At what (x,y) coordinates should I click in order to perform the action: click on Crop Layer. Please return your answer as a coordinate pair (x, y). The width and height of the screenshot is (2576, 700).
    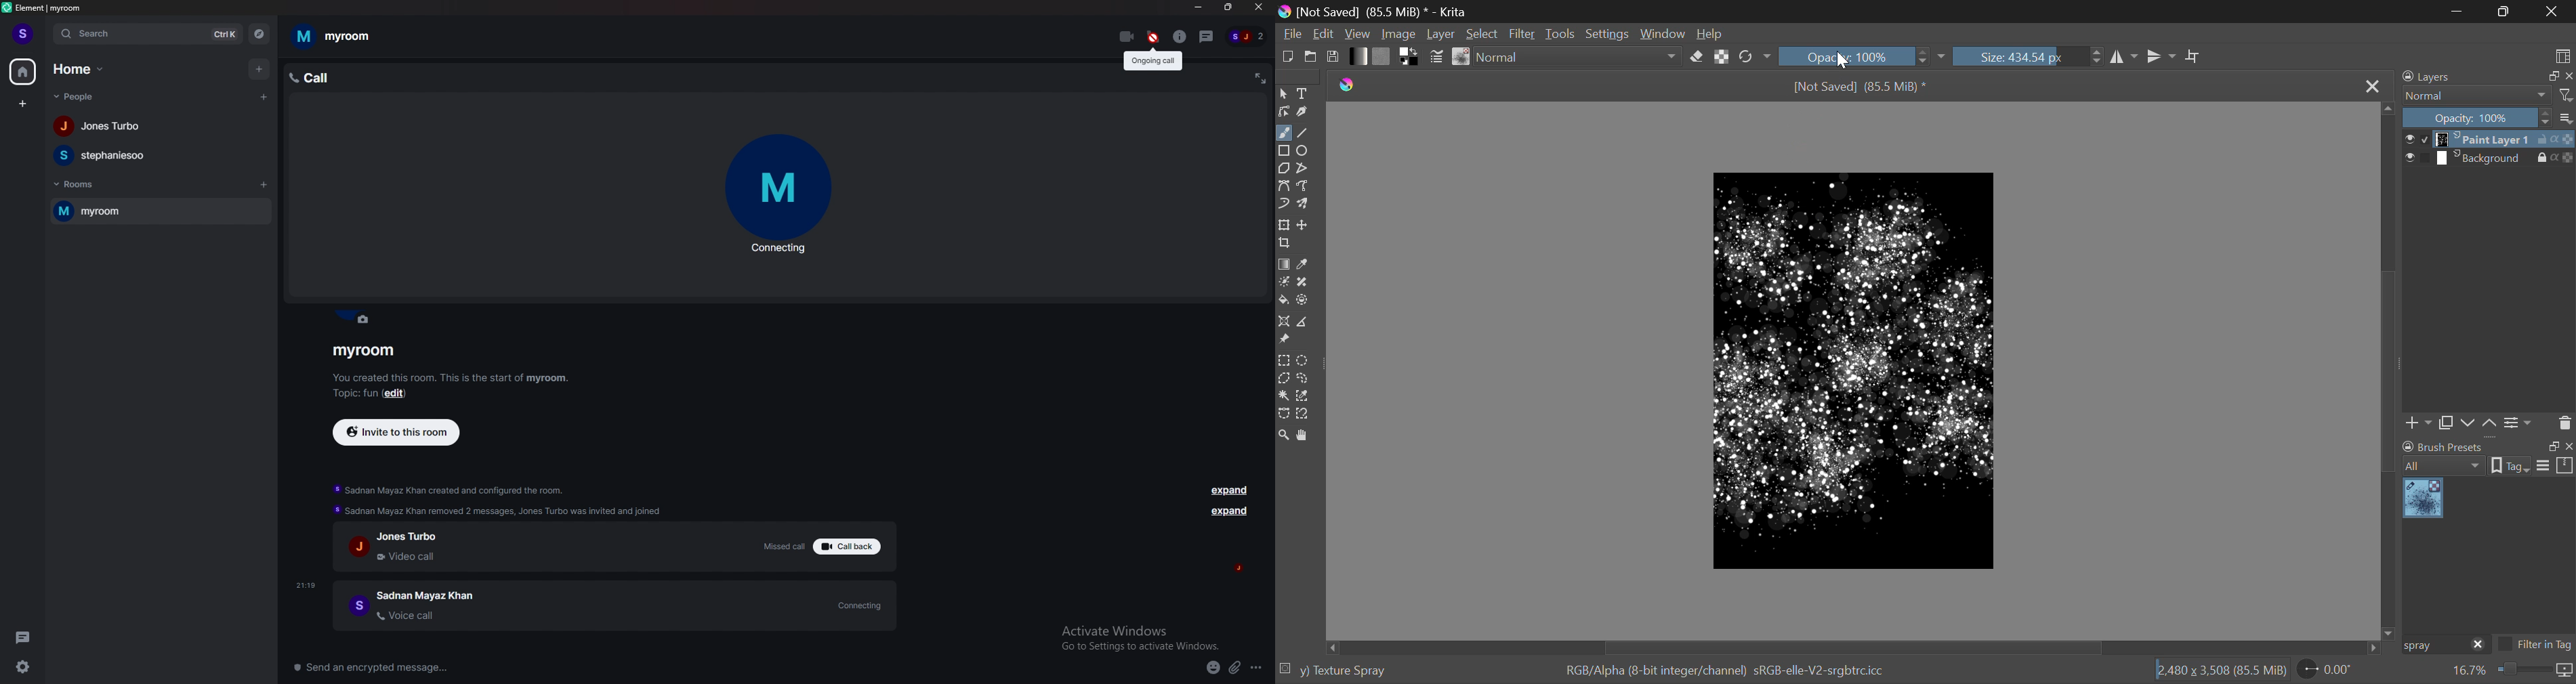
    Looking at the image, I should click on (1286, 244).